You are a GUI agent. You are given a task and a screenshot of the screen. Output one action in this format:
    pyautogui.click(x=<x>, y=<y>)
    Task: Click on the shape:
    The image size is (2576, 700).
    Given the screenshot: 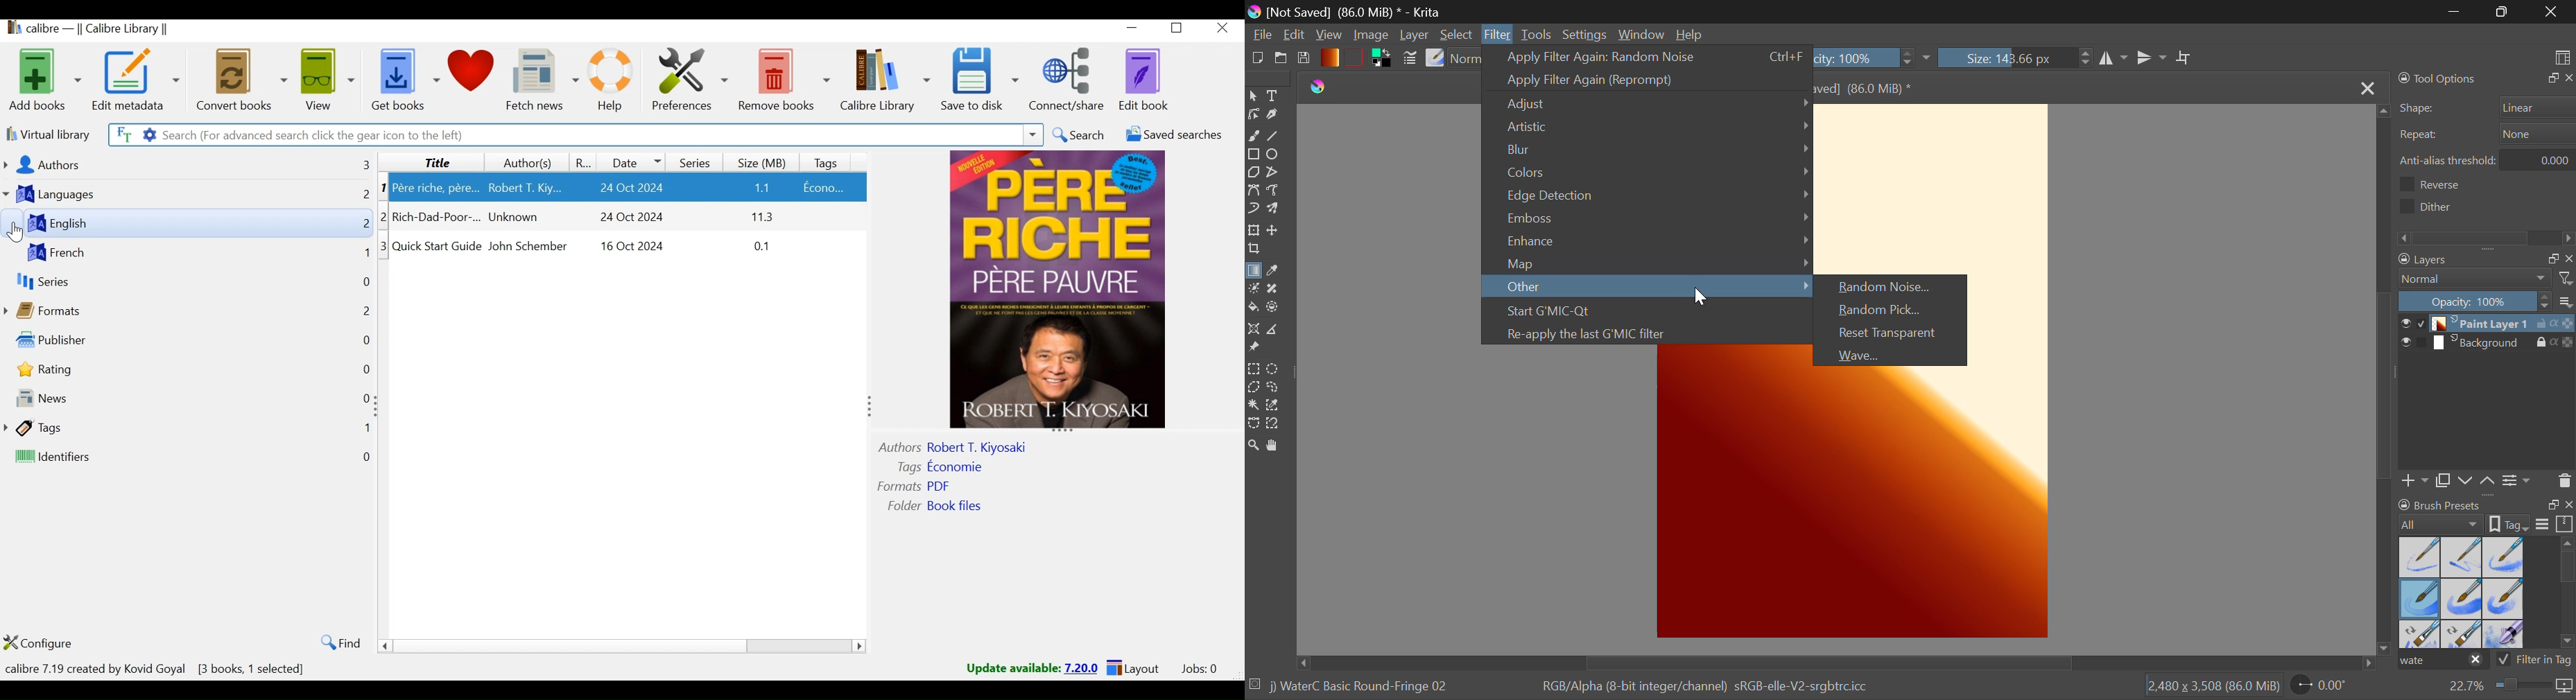 What is the action you would take?
    pyautogui.click(x=2419, y=109)
    